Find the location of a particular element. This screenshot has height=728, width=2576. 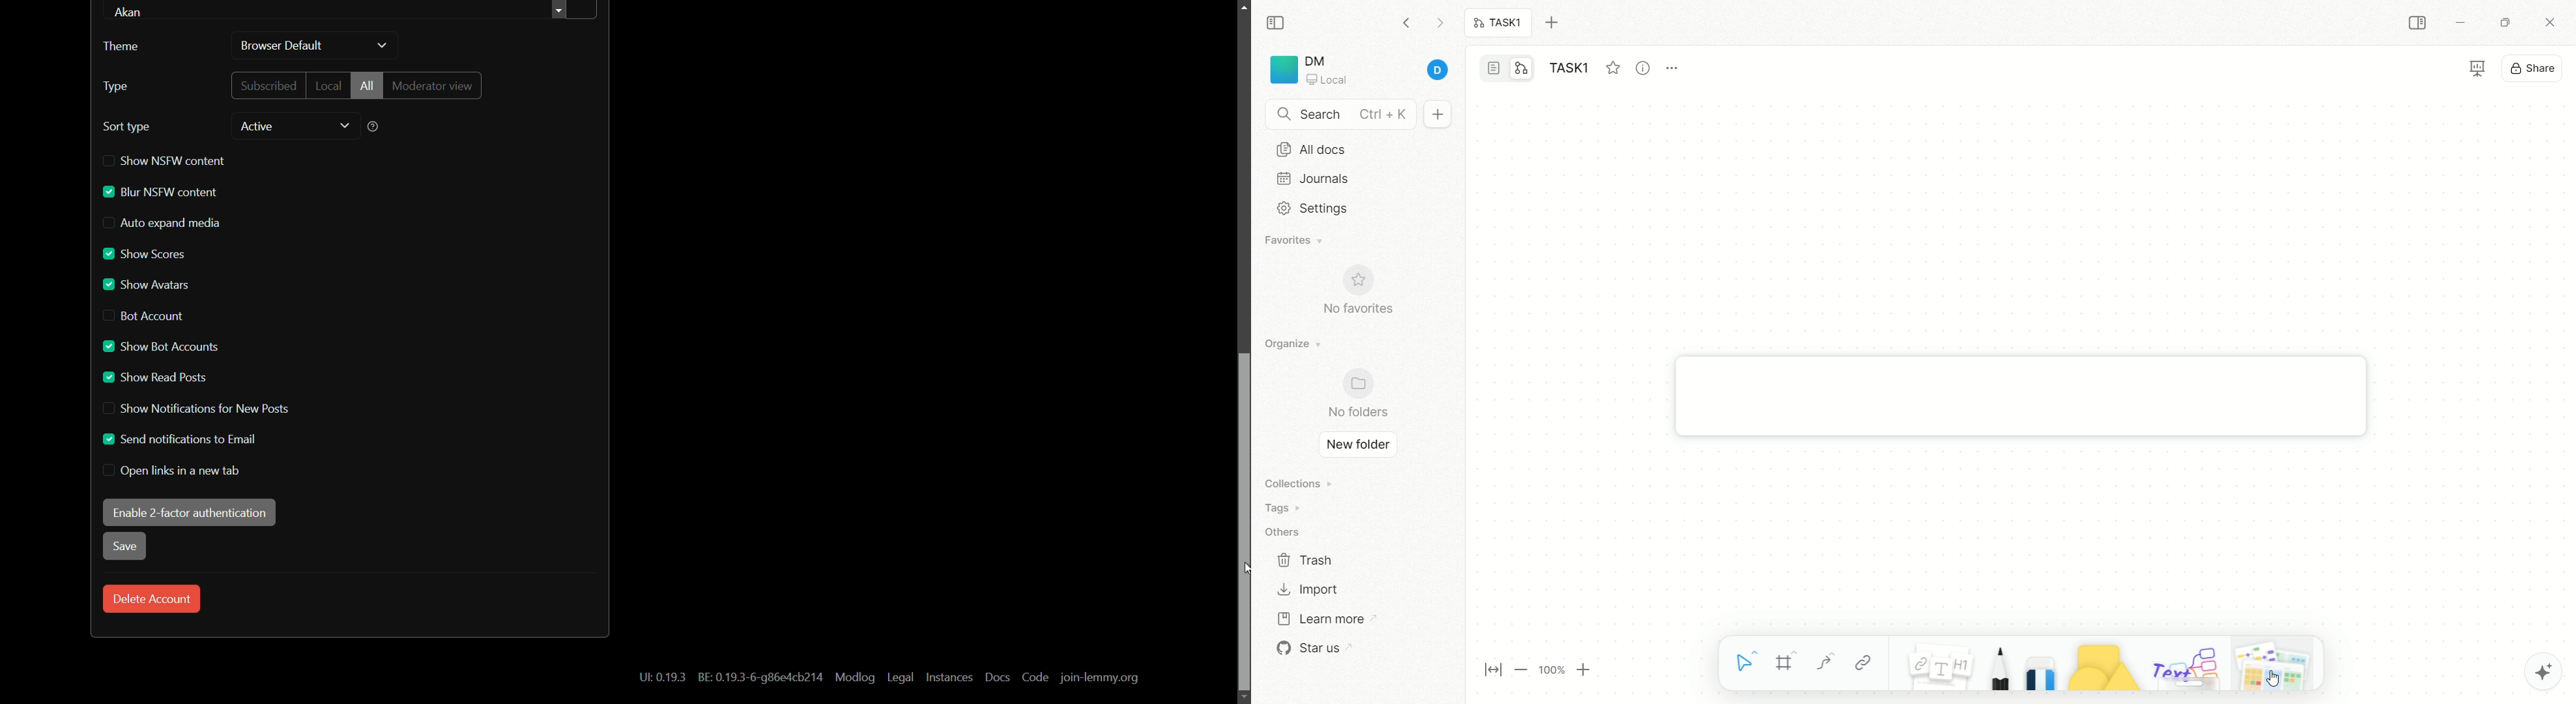

show read posts is located at coordinates (156, 377).